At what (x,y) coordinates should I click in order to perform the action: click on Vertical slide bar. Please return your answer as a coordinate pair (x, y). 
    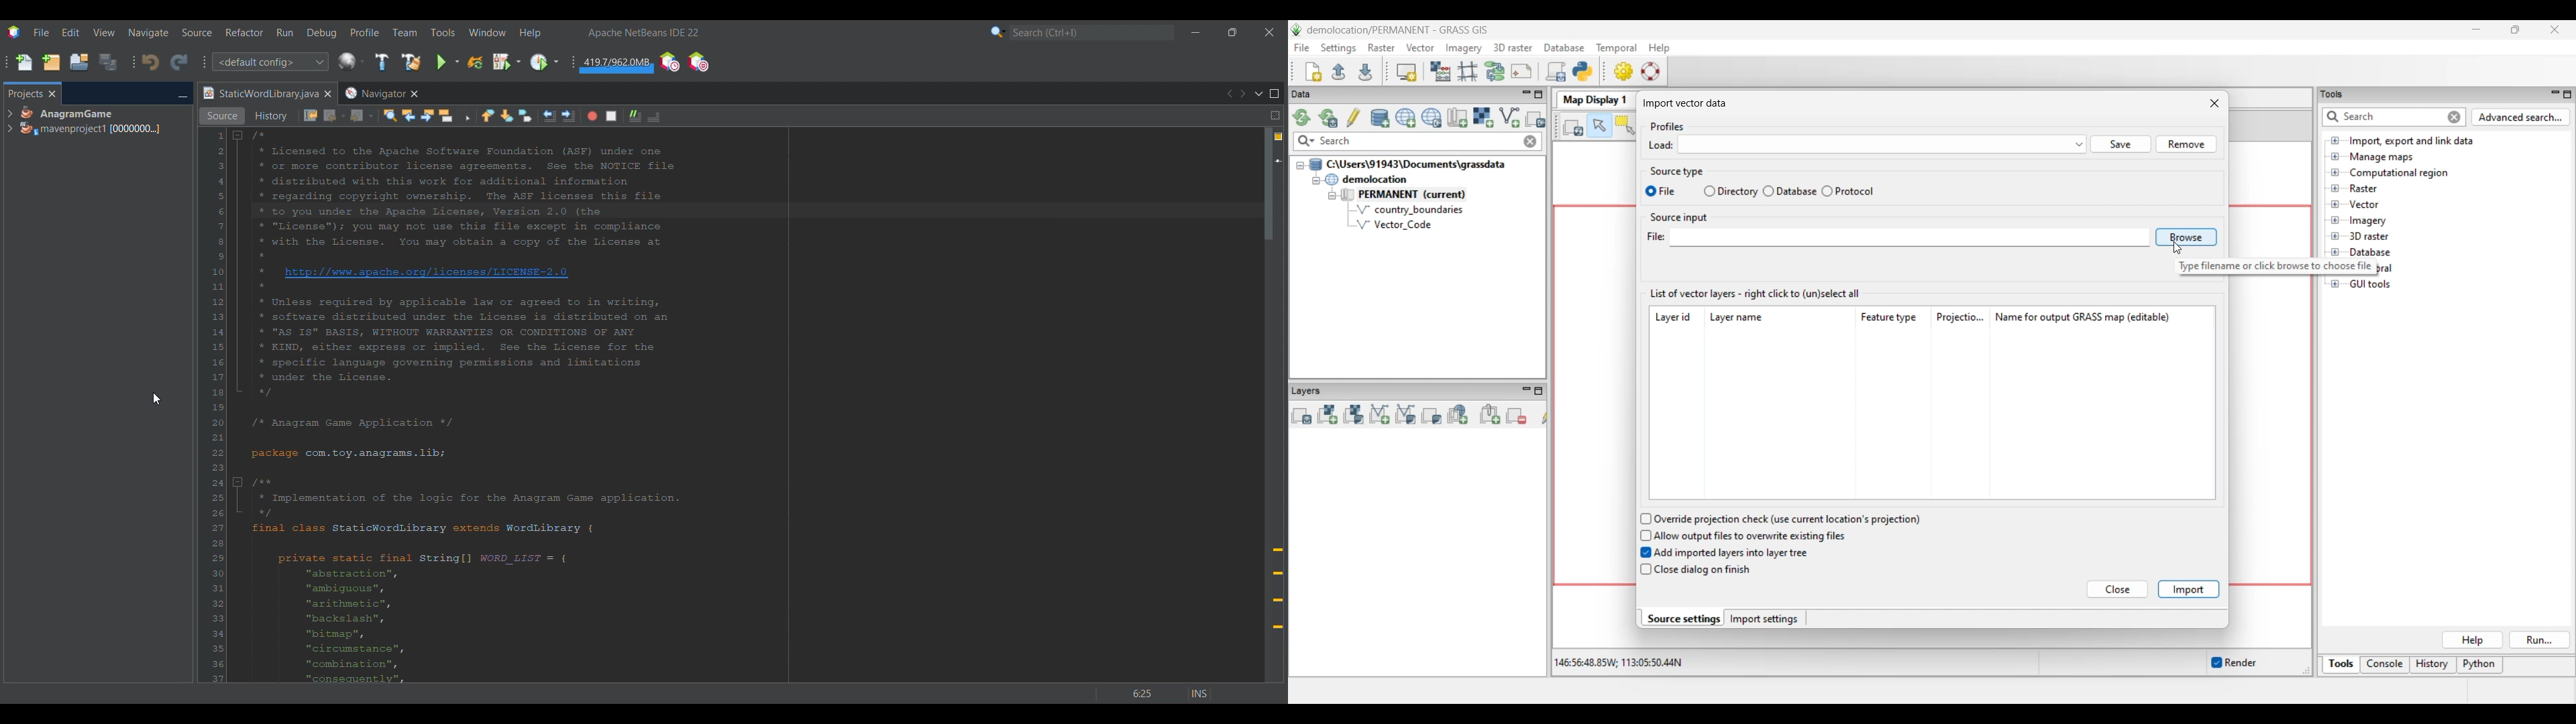
    Looking at the image, I should click on (1269, 405).